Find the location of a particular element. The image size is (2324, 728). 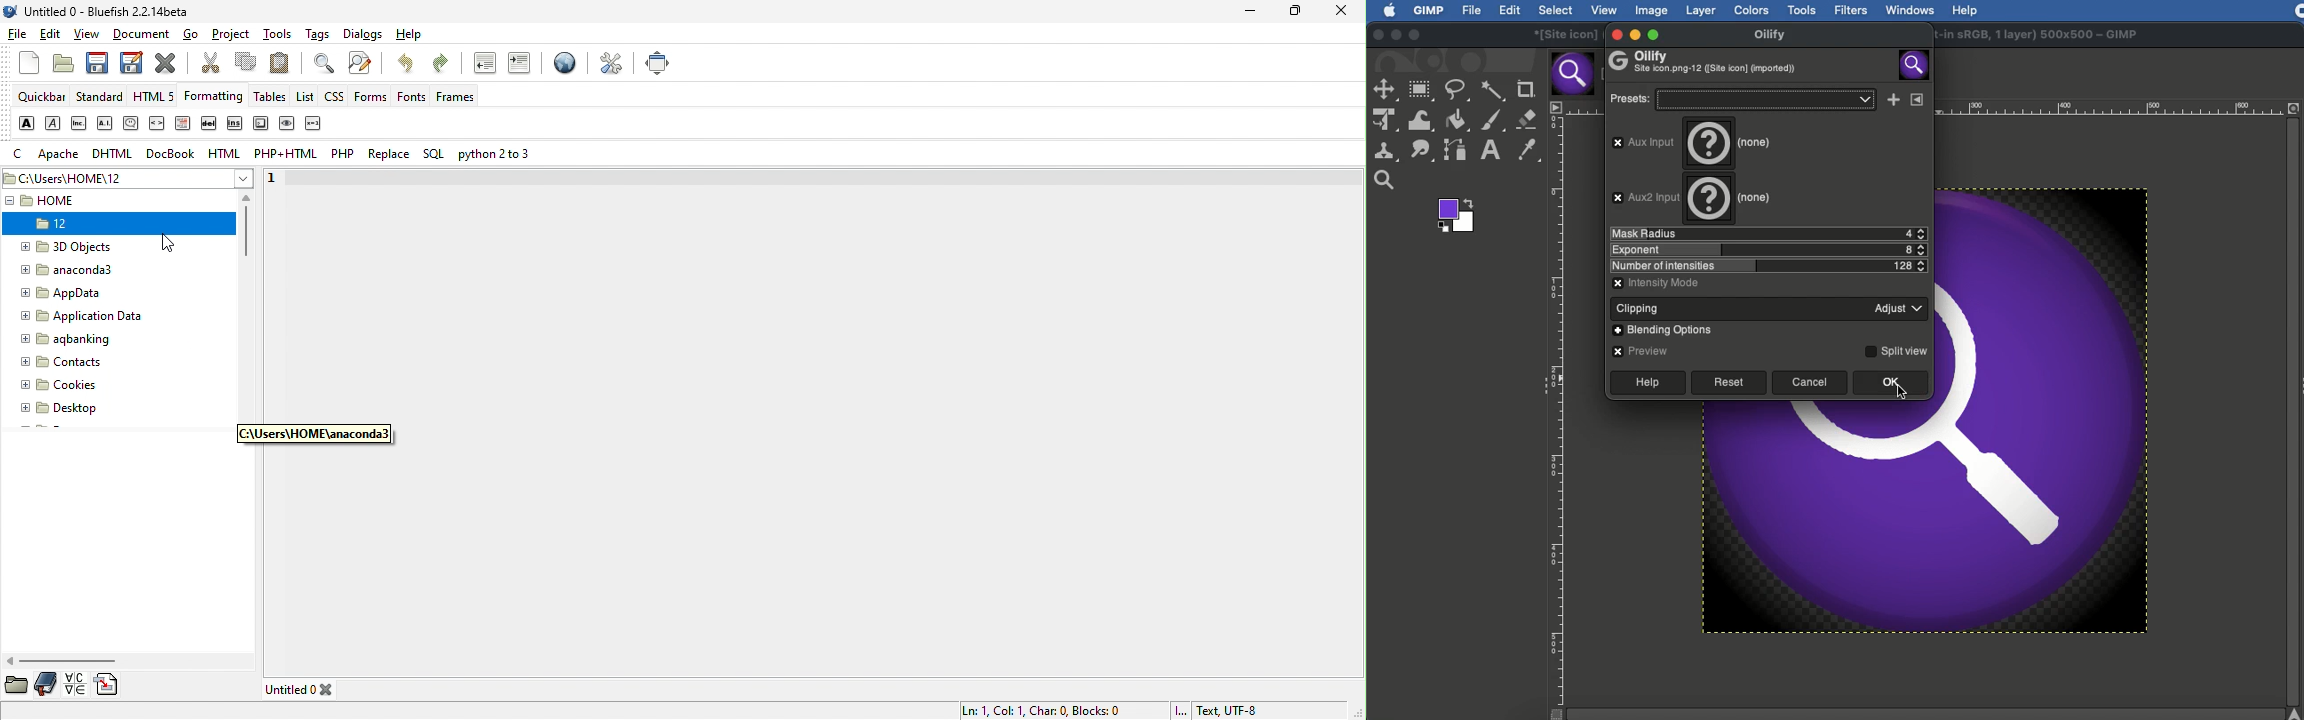

dialogs is located at coordinates (362, 35).